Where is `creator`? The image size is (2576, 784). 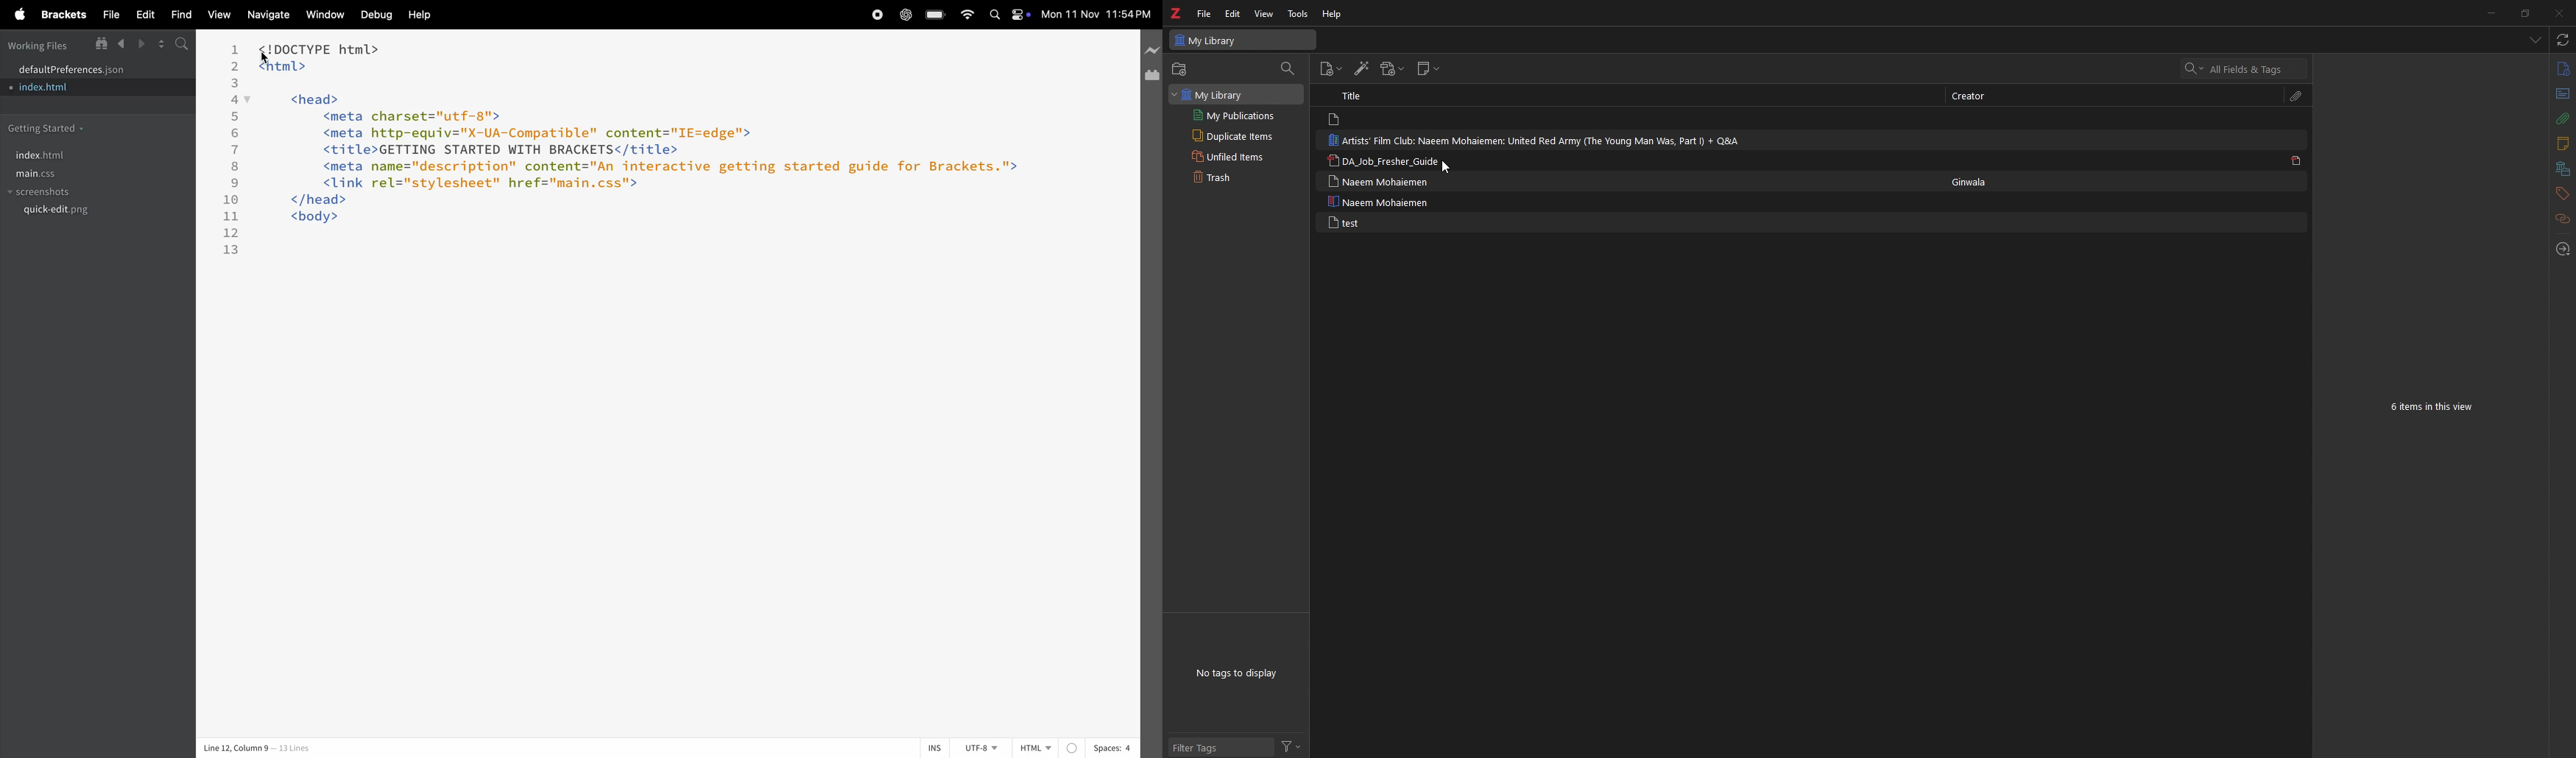
creator is located at coordinates (1975, 96).